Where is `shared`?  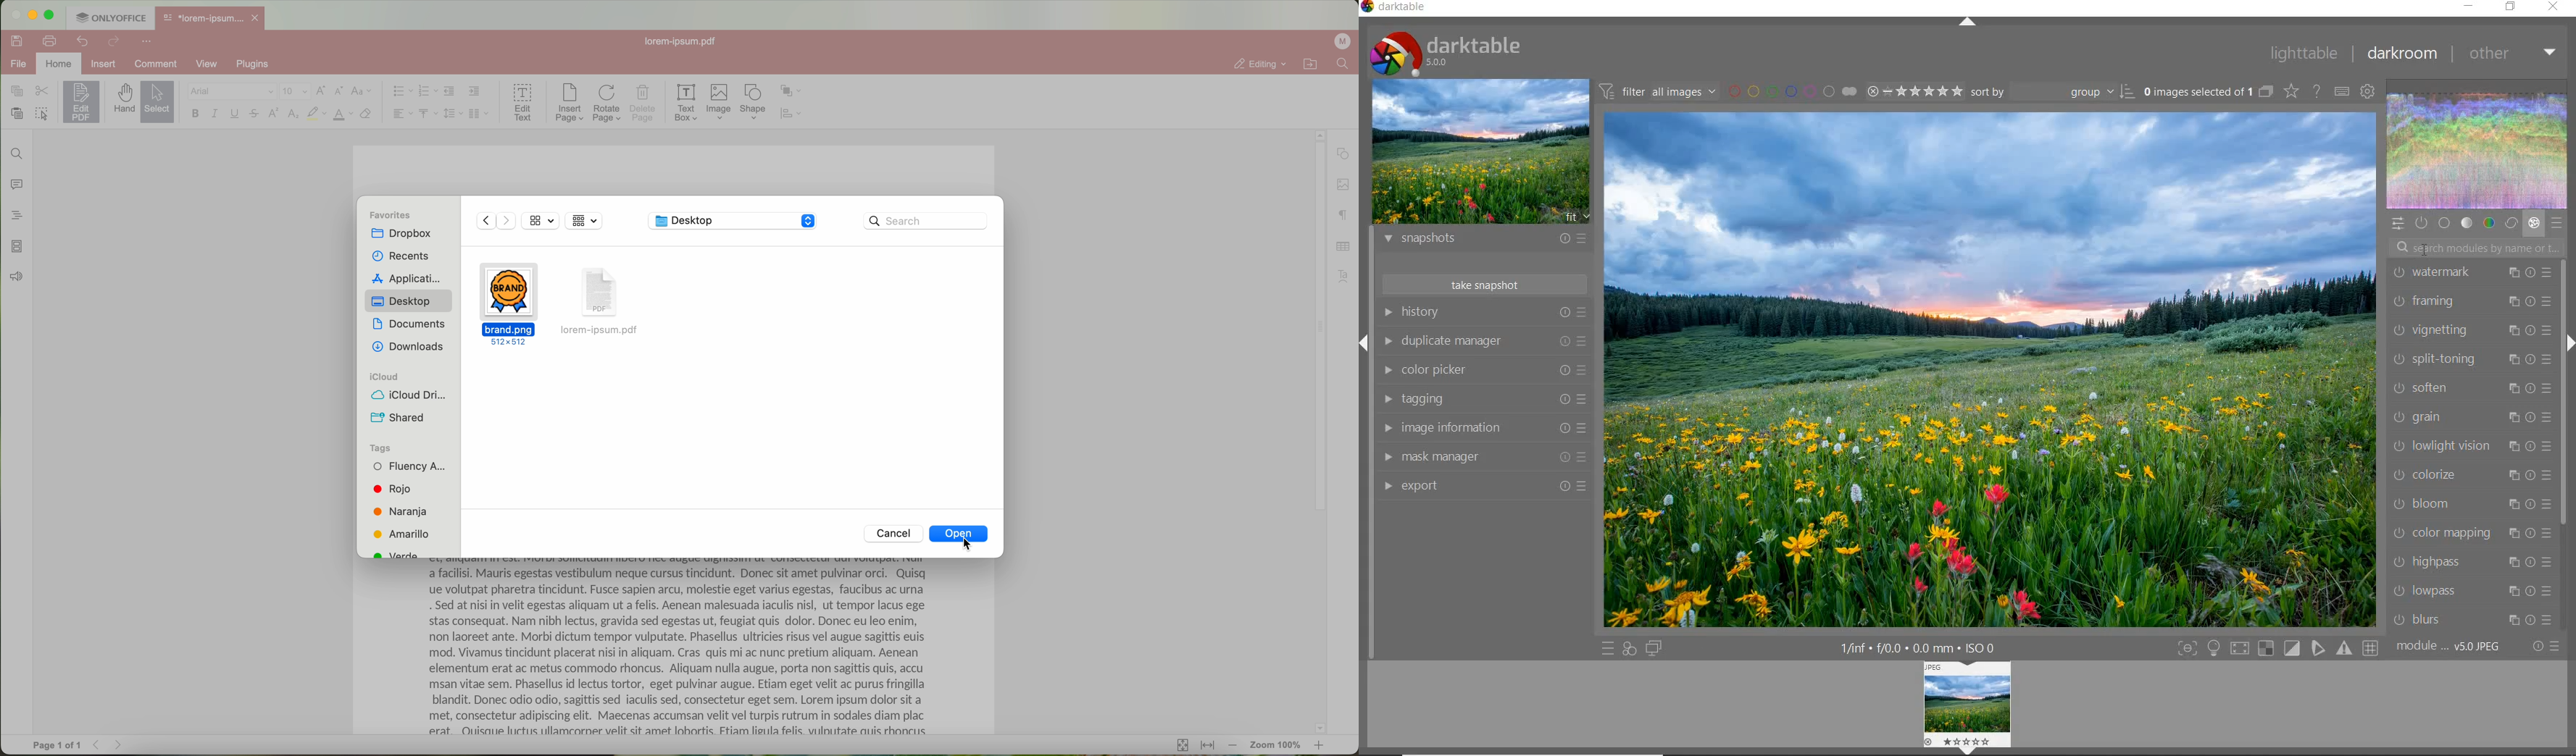 shared is located at coordinates (398, 417).